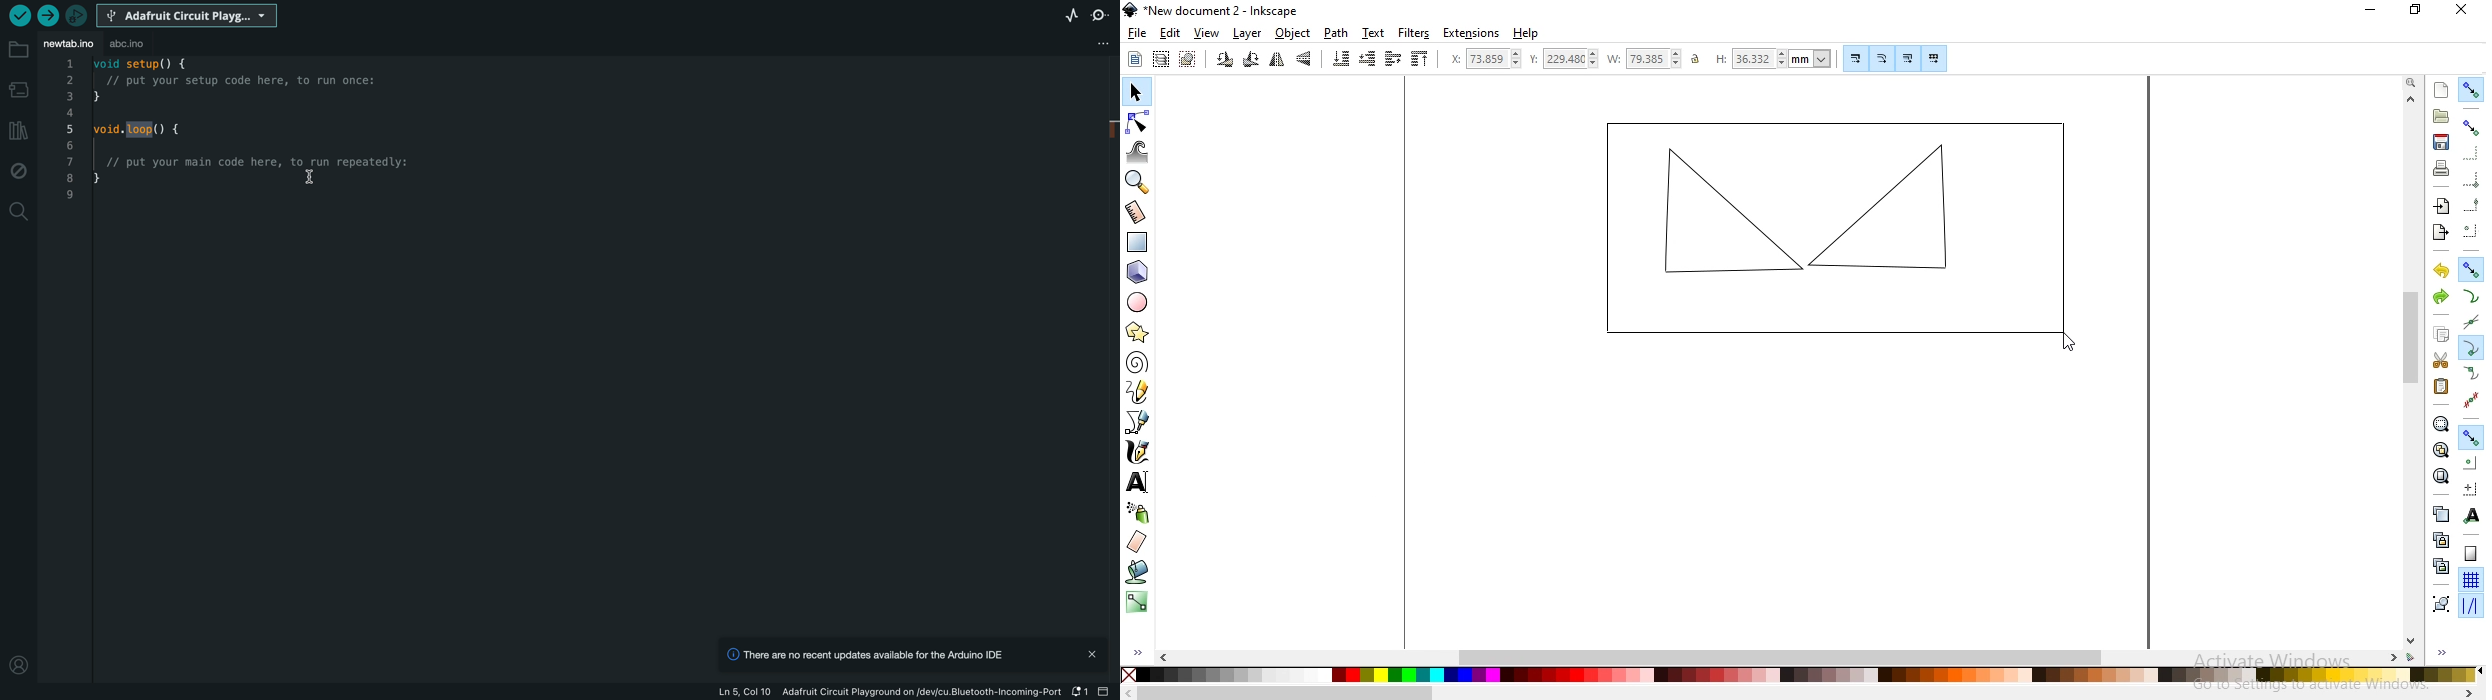  What do you see at coordinates (2473, 153) in the screenshot?
I see `snap to edges of bounding boxes` at bounding box center [2473, 153].